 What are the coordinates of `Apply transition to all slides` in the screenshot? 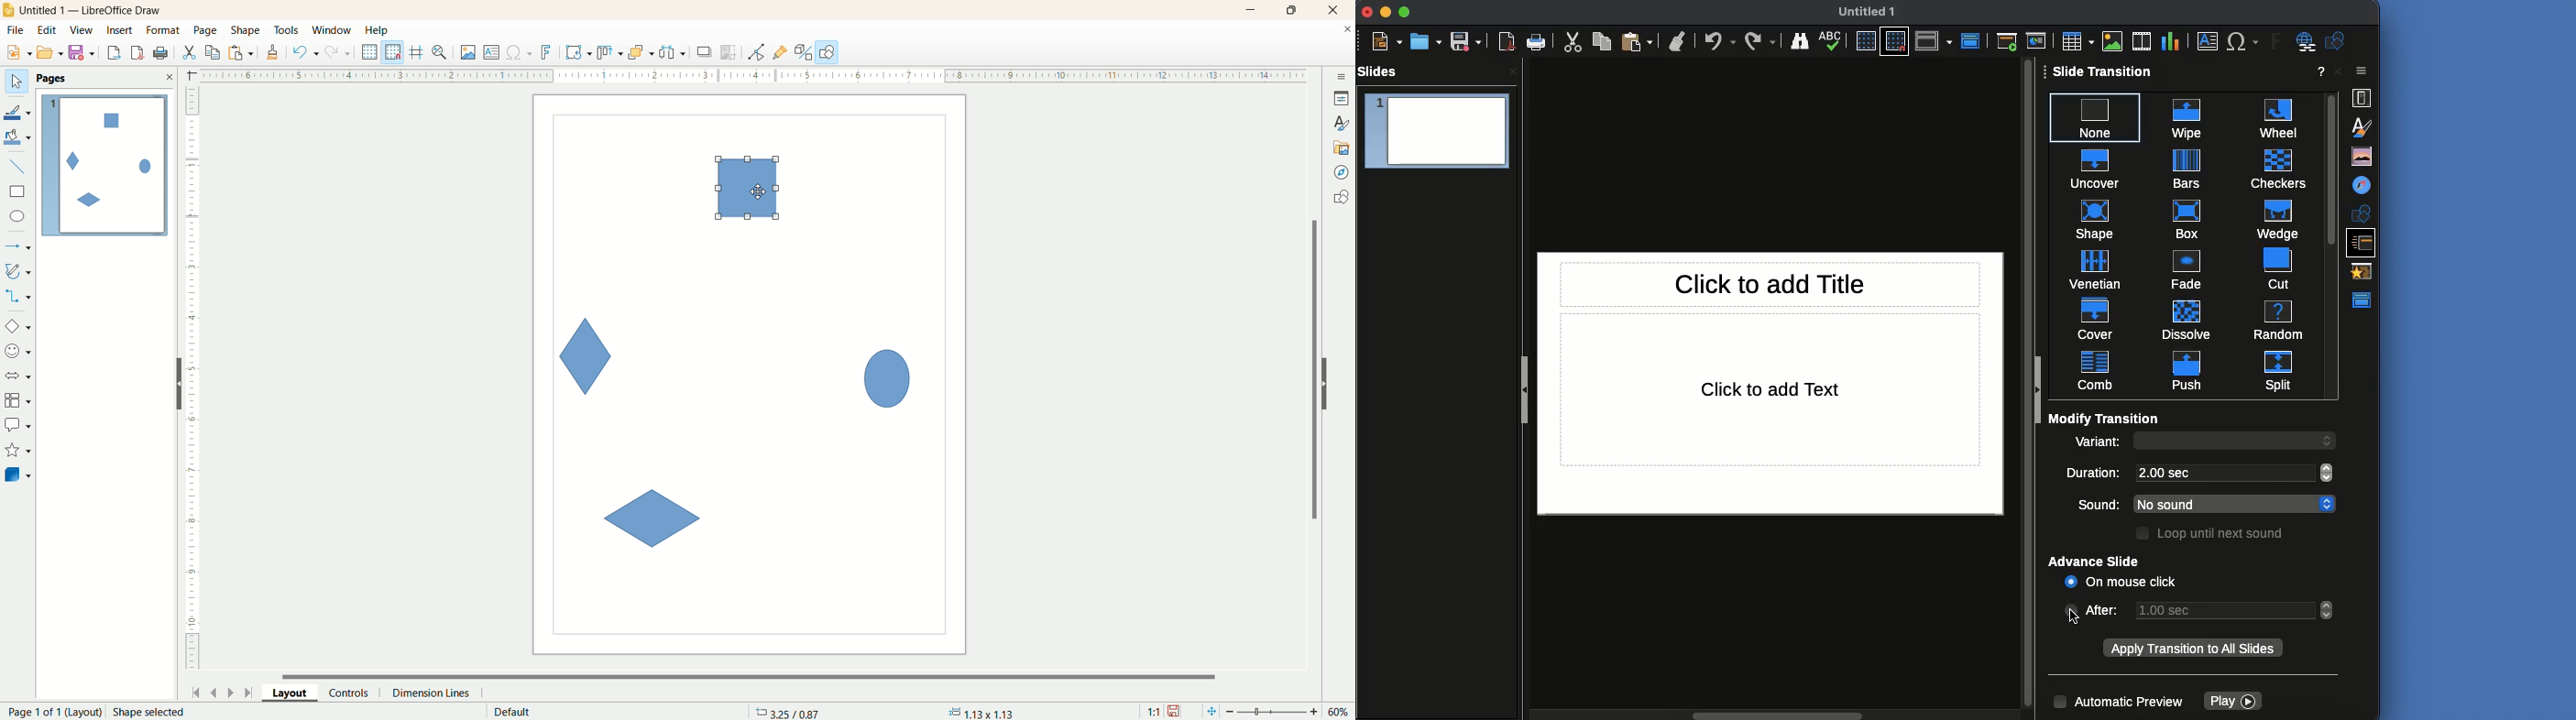 It's located at (2192, 649).